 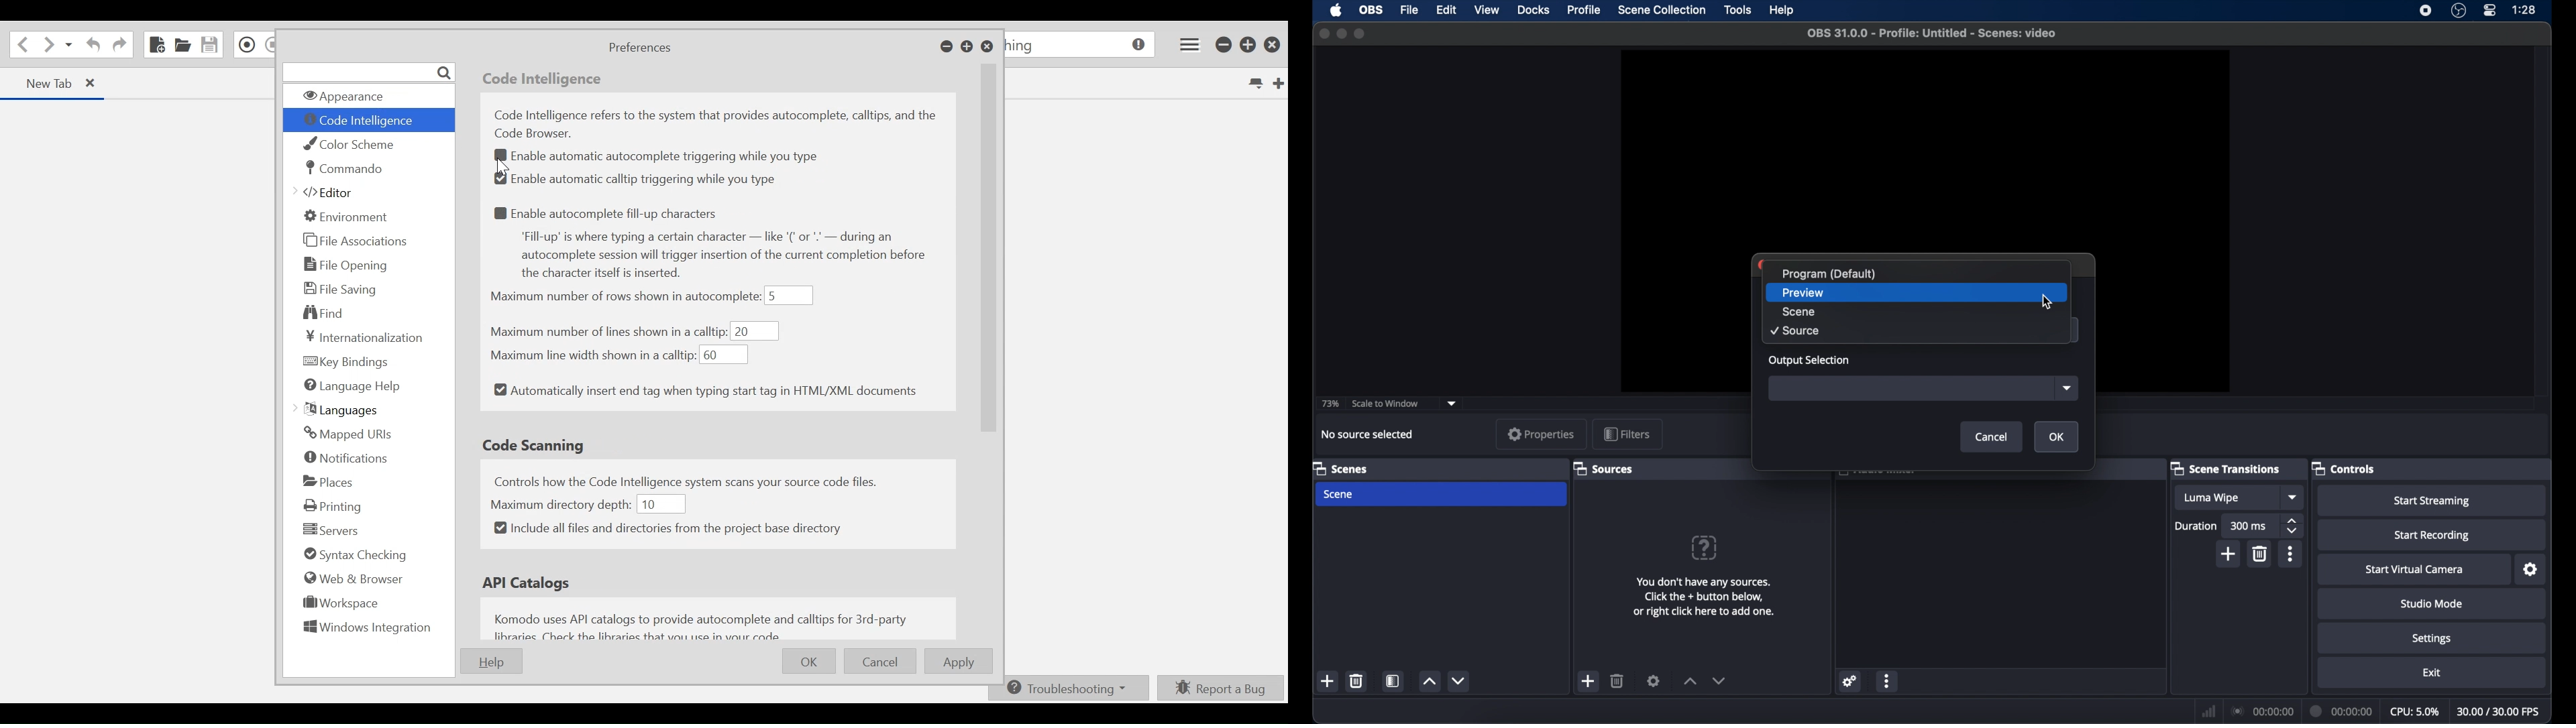 What do you see at coordinates (2261, 711) in the screenshot?
I see `connection` at bounding box center [2261, 711].